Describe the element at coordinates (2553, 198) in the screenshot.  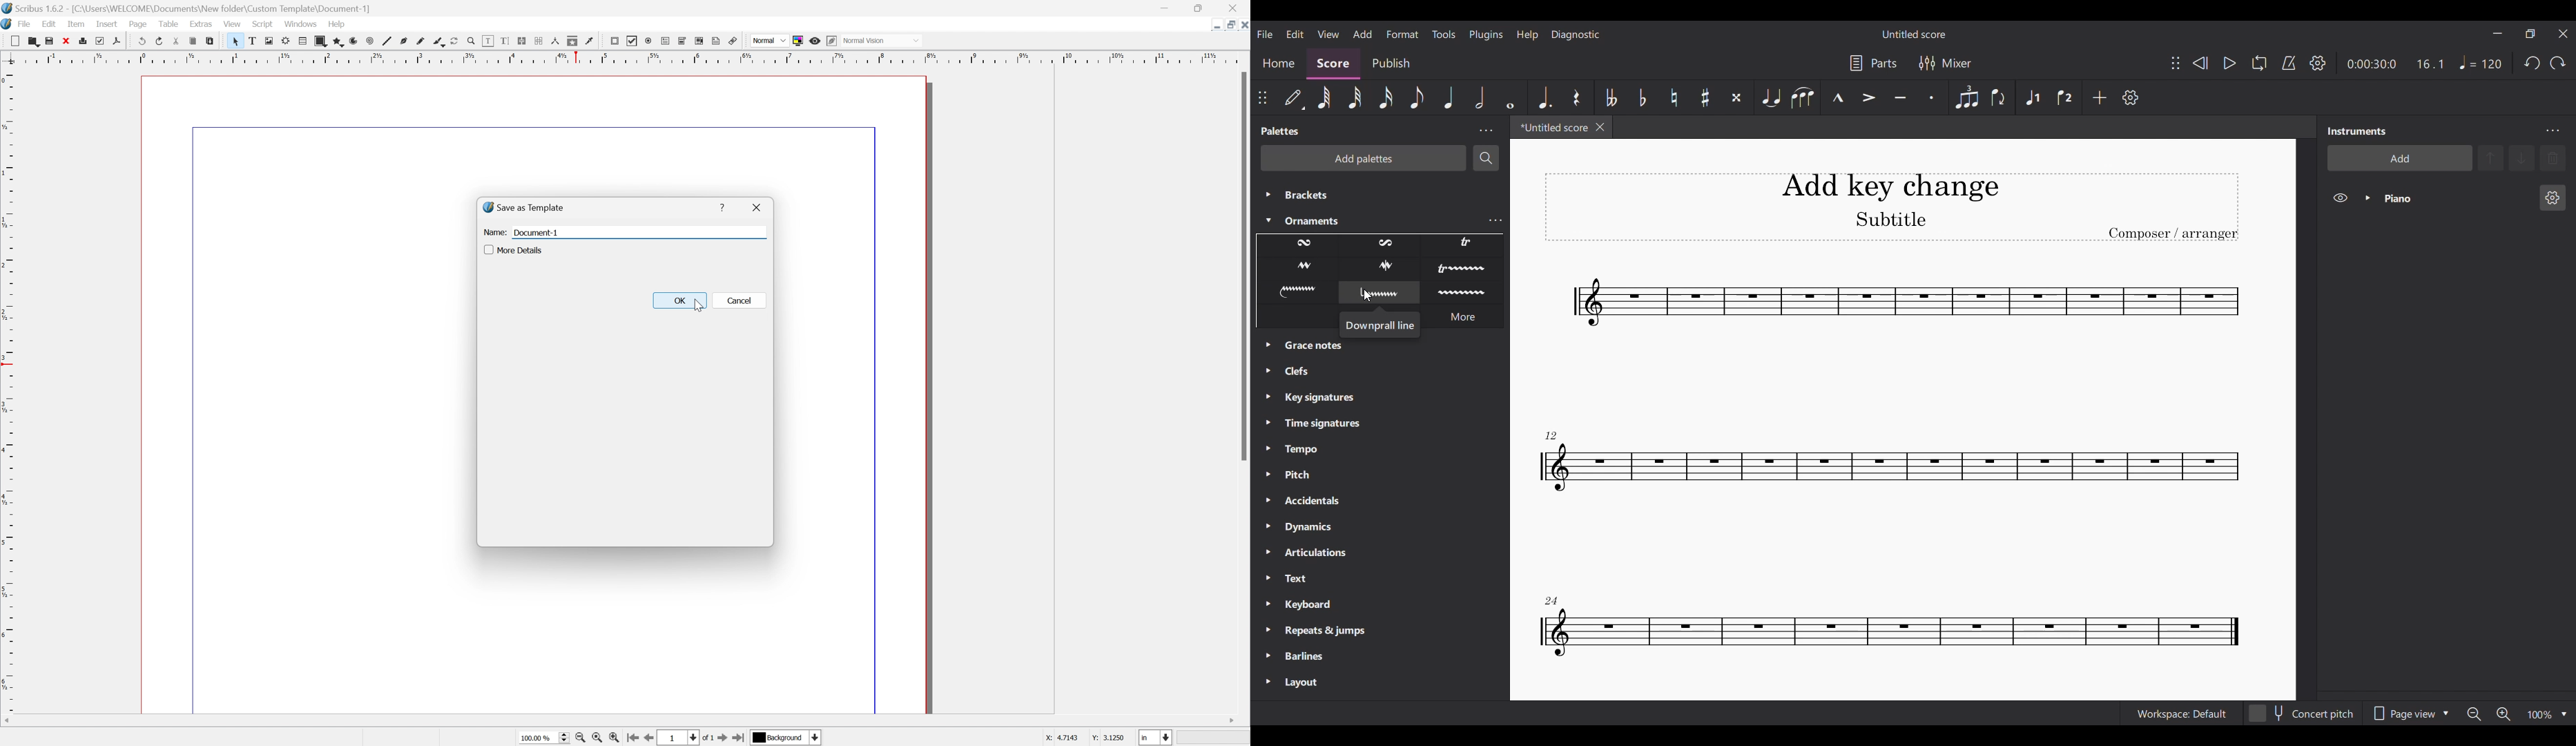
I see `Piano settings` at that location.